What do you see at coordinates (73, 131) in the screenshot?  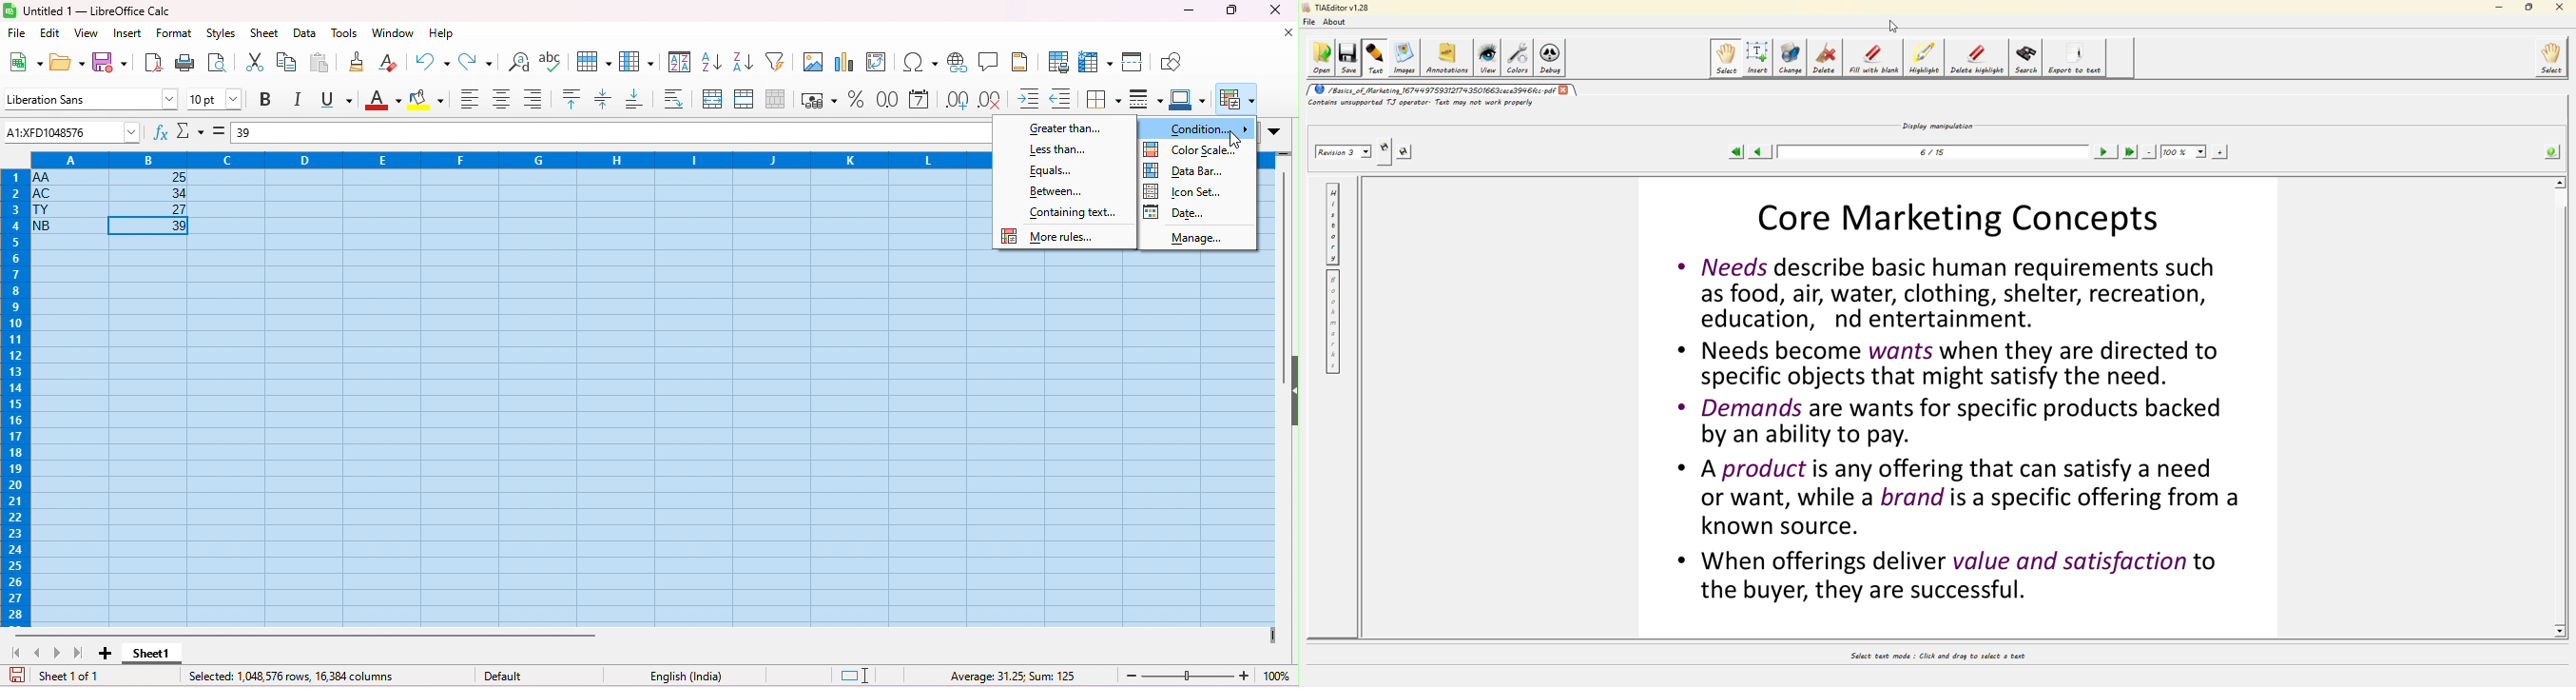 I see `selected cell number` at bounding box center [73, 131].